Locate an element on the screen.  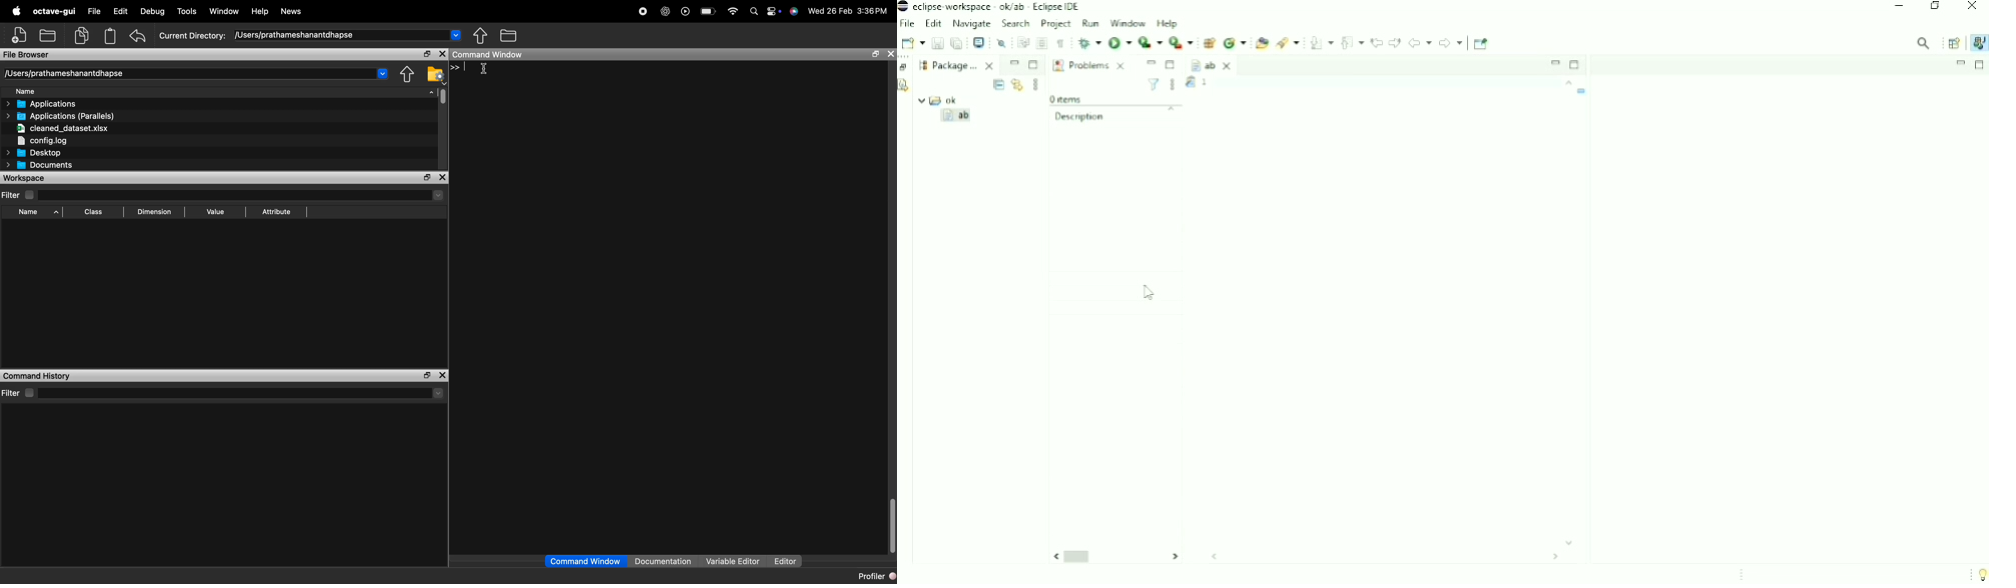
maximize is located at coordinates (427, 54).